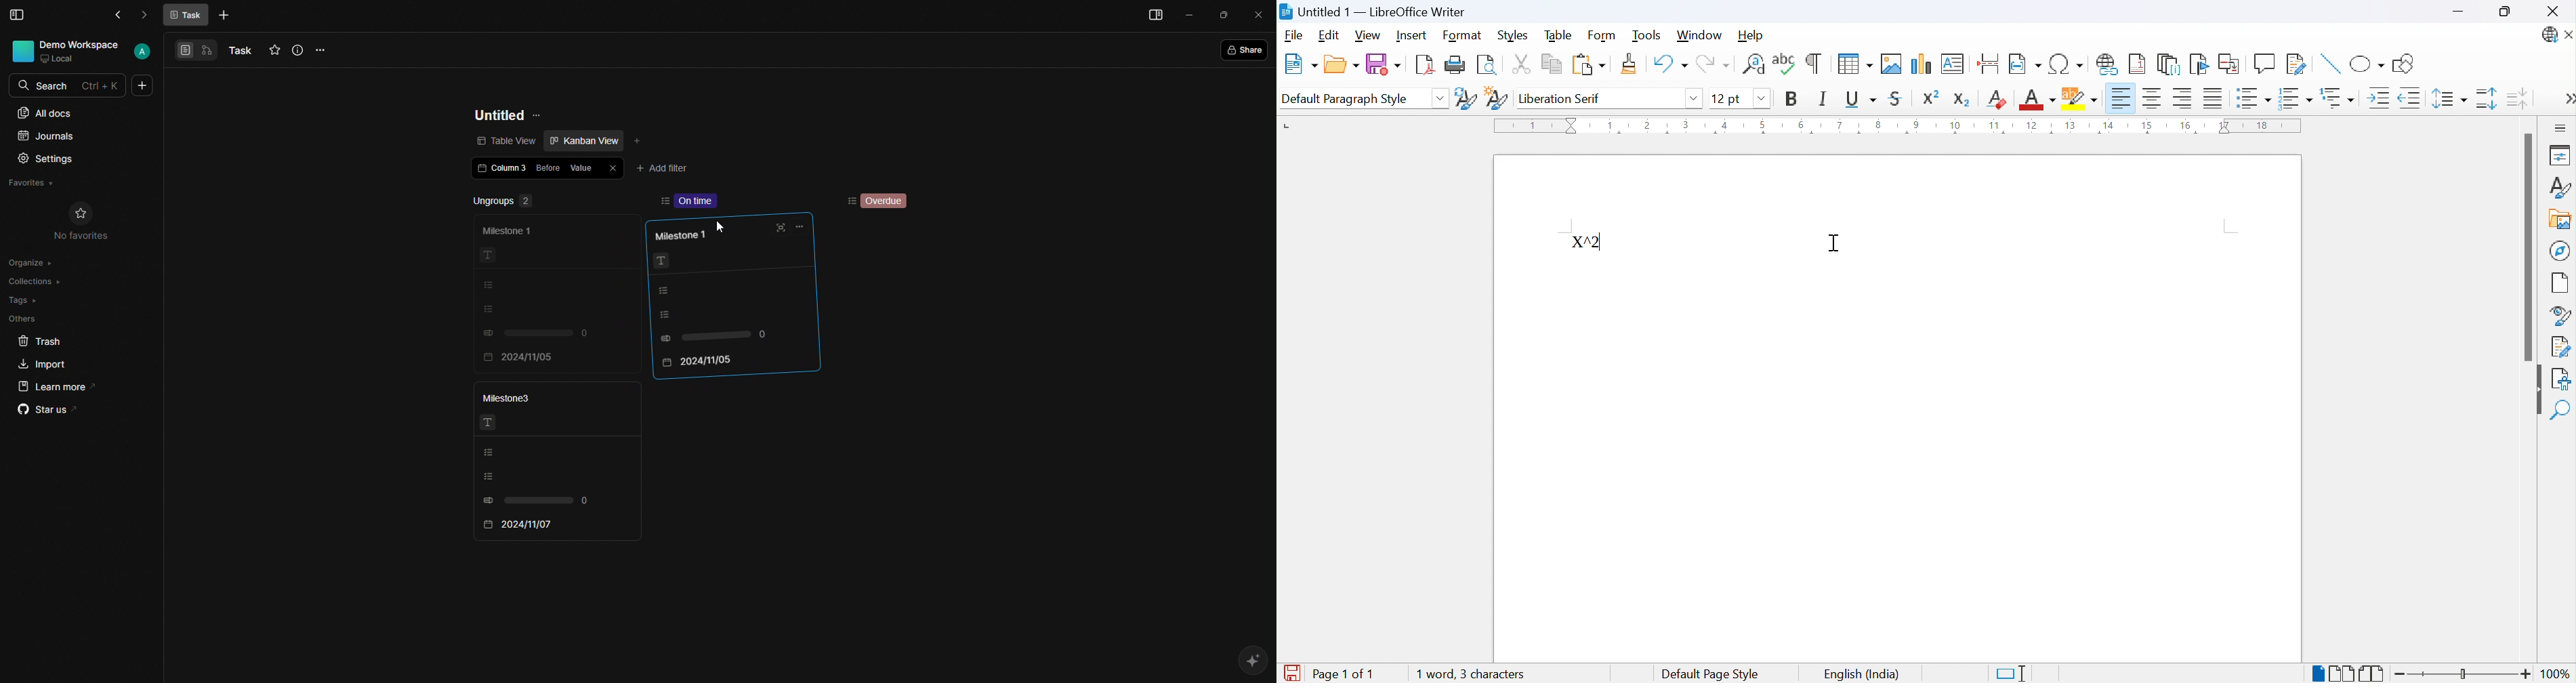 Image resolution: width=2576 pixels, height=700 pixels. What do you see at coordinates (535, 500) in the screenshot?
I see `0` at bounding box center [535, 500].